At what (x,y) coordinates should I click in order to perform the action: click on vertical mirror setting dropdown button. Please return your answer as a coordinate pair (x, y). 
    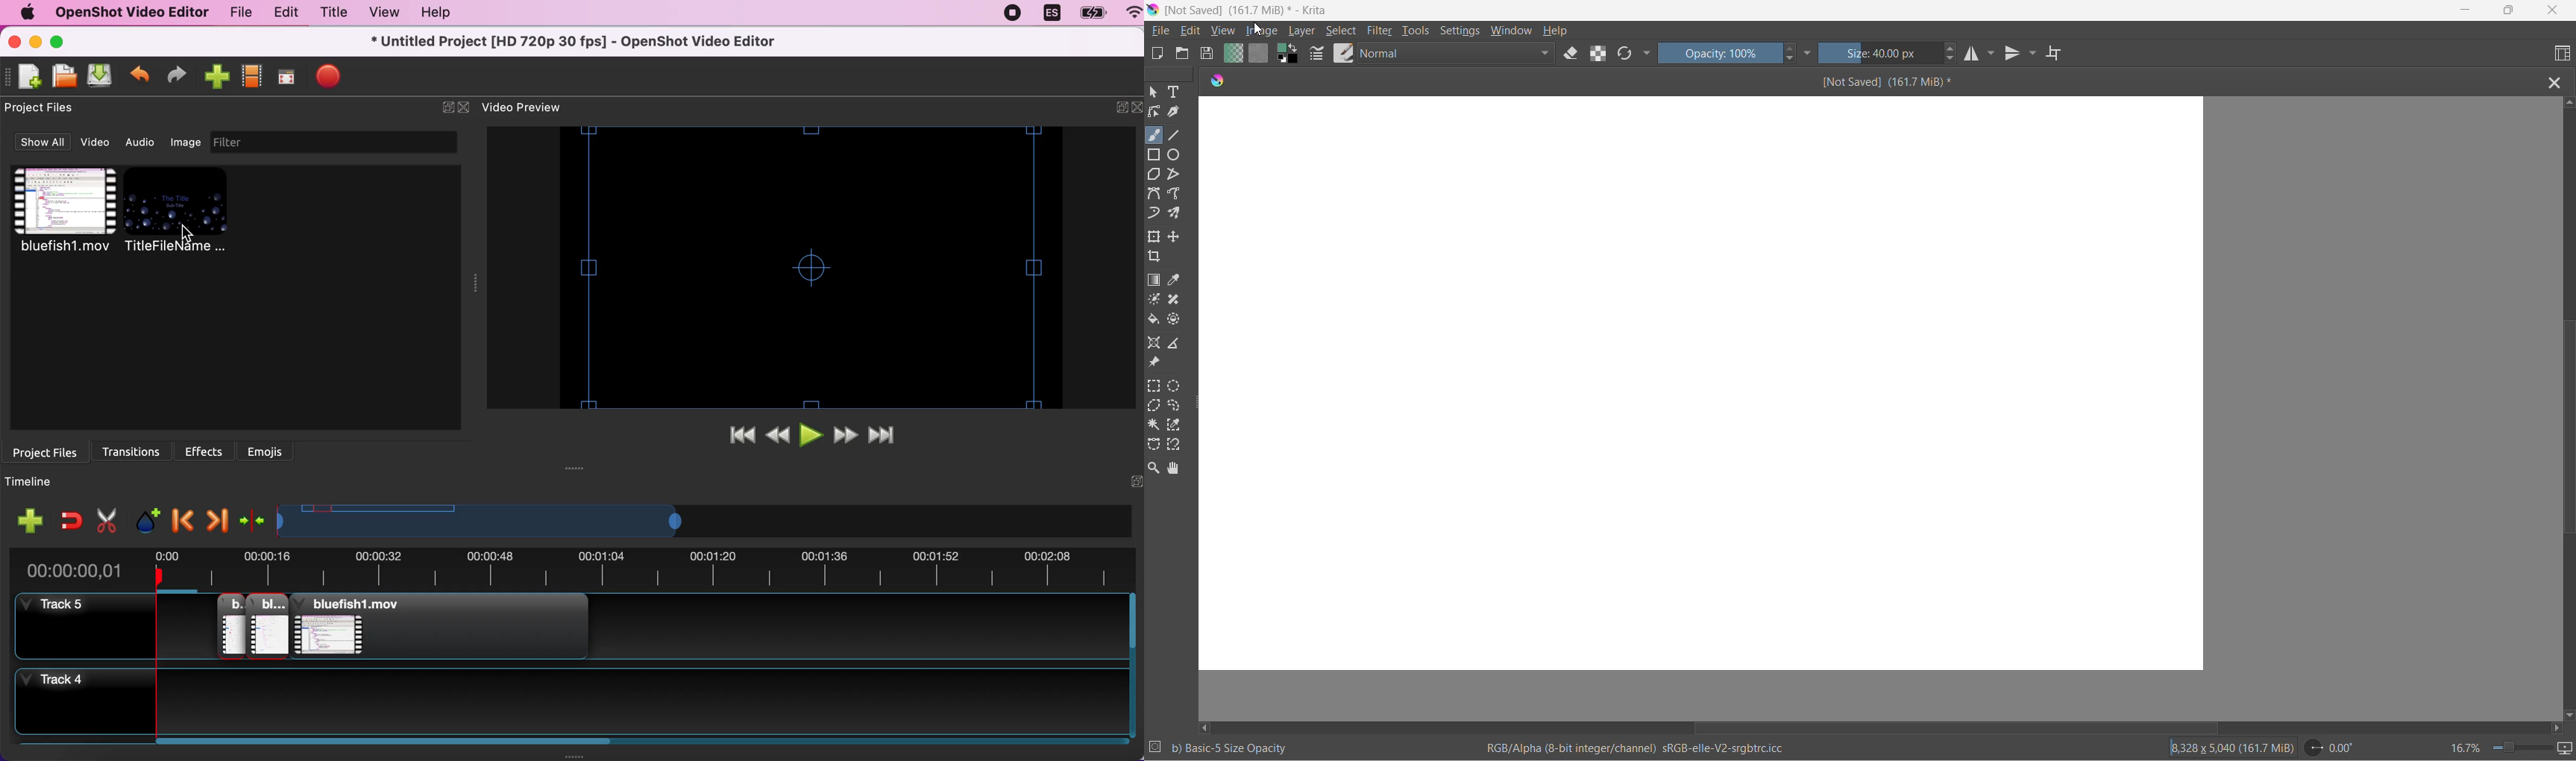
    Looking at the image, I should click on (2034, 55).